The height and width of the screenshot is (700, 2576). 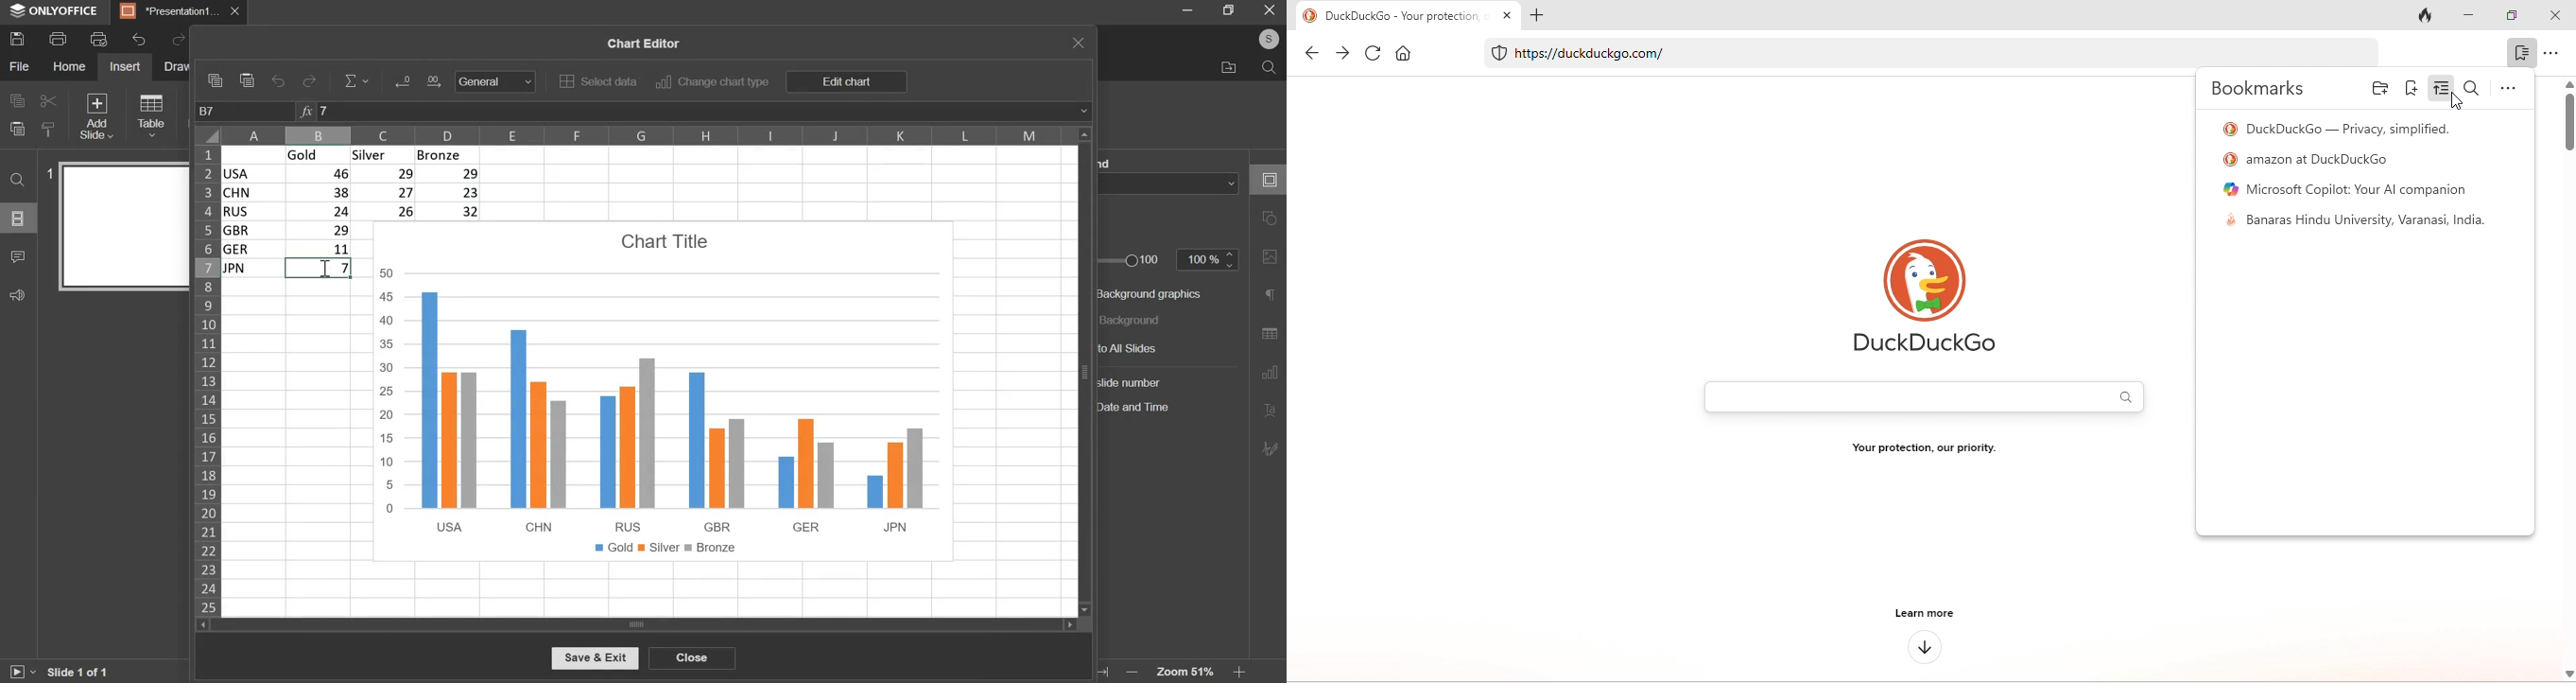 I want to click on image settings, so click(x=1269, y=259).